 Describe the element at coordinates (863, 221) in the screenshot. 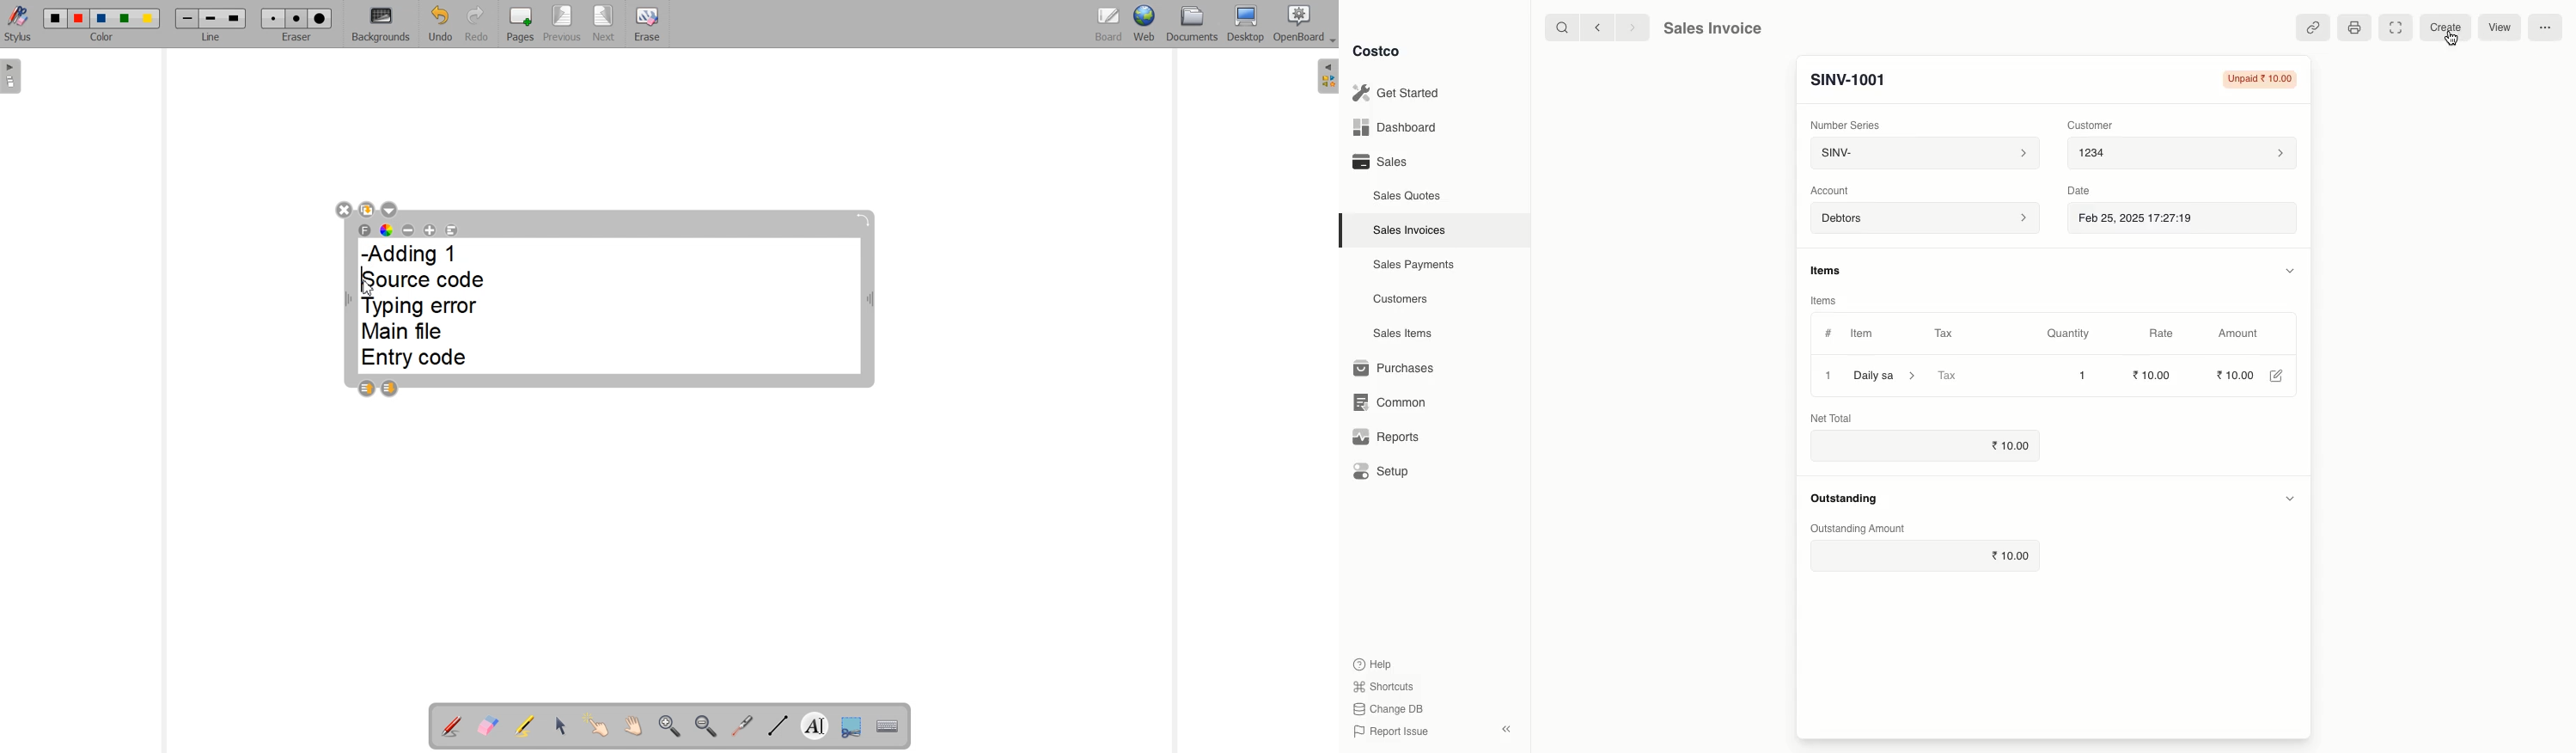

I see `Rotate block` at that location.